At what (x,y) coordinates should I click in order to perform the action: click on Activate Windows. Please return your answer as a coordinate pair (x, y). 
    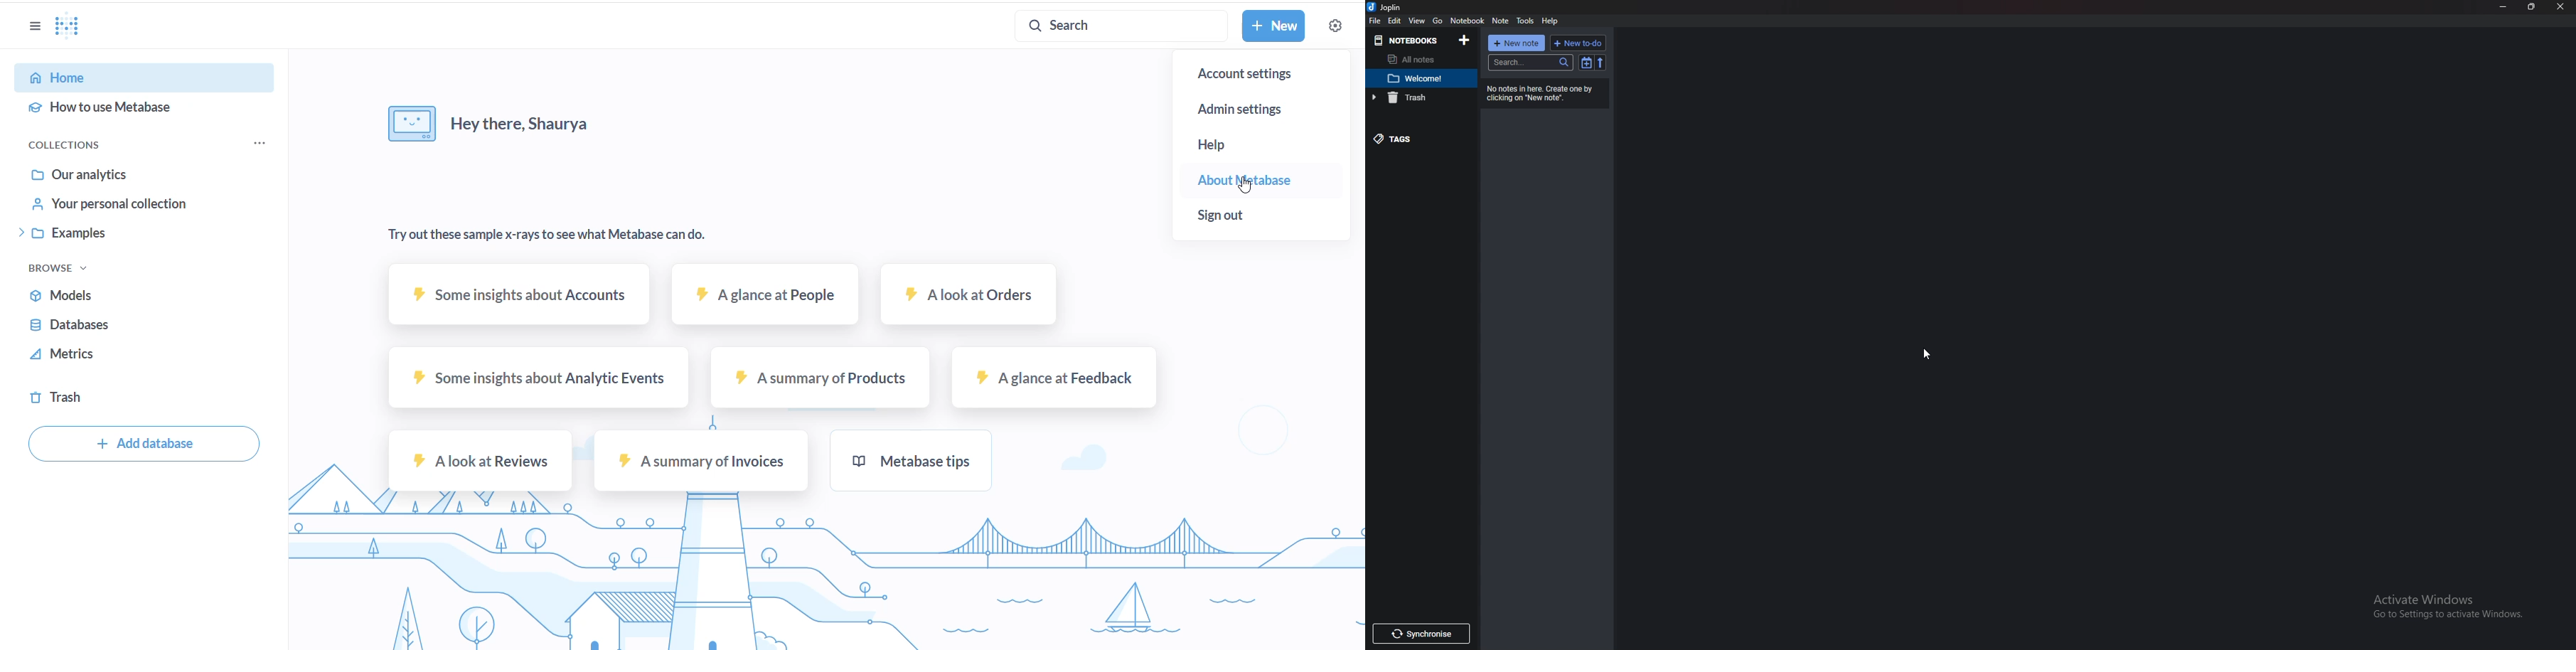
    Looking at the image, I should click on (2427, 598).